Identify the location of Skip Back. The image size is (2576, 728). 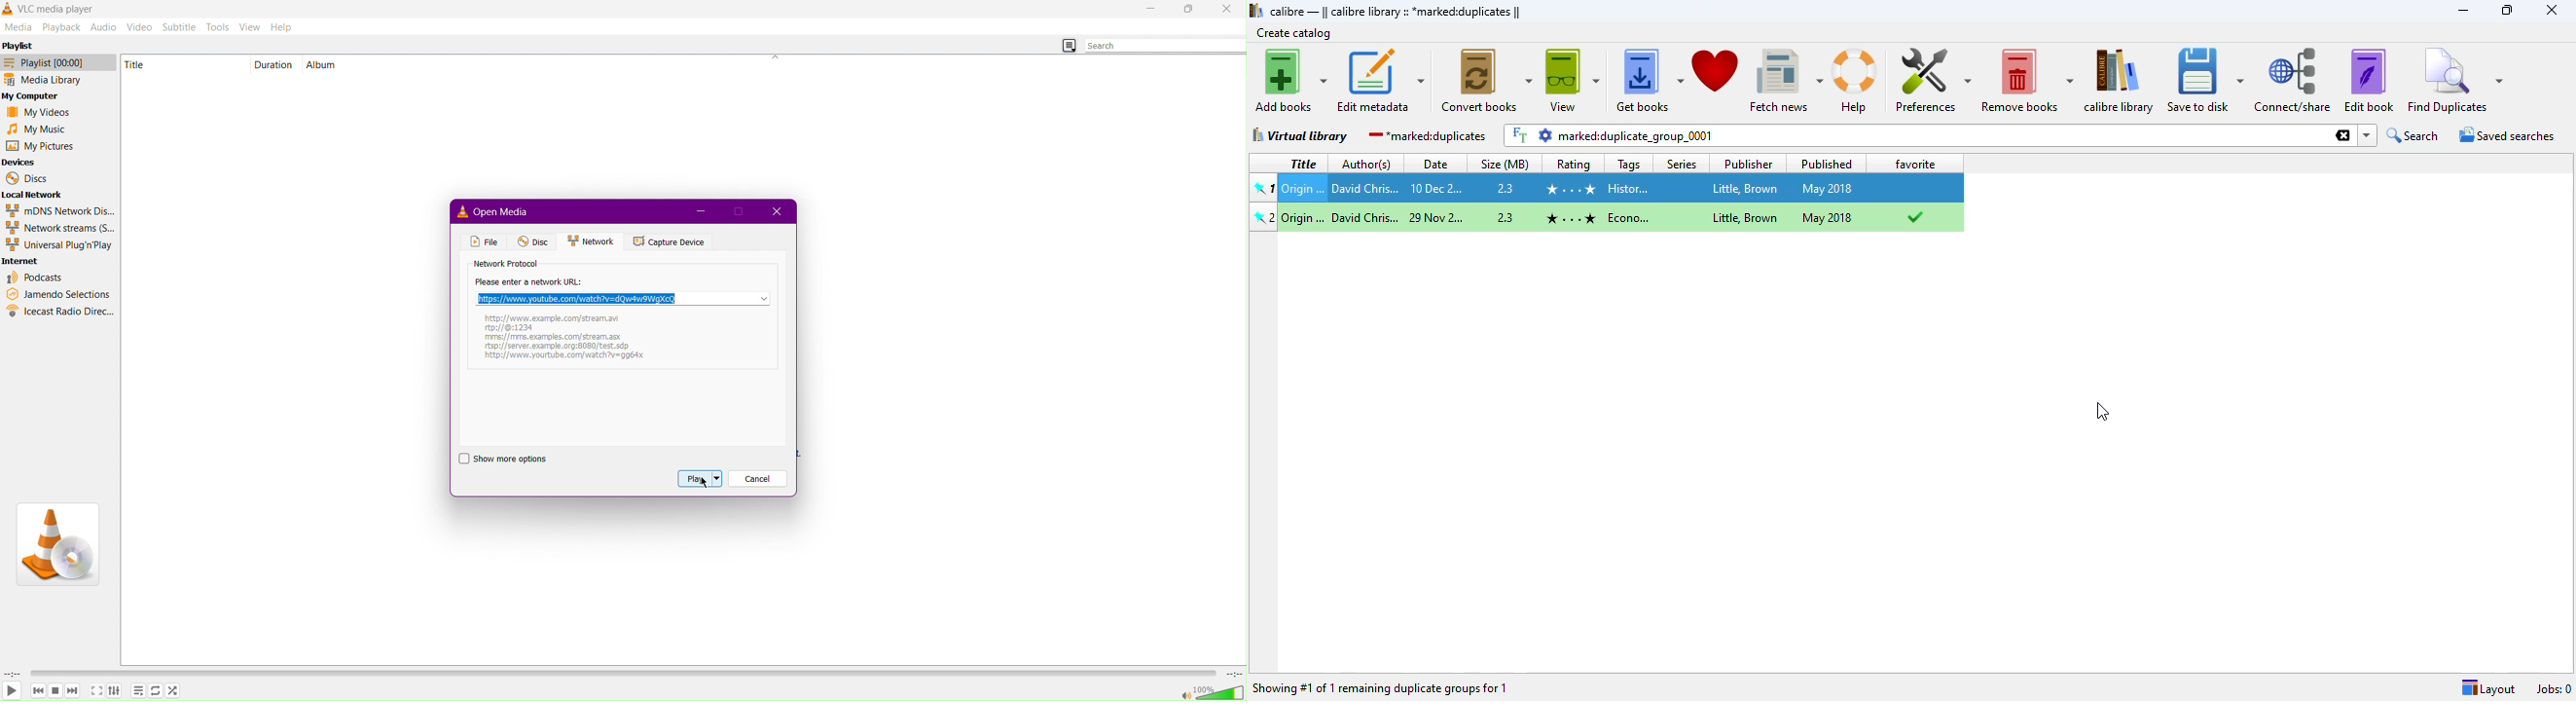
(38, 692).